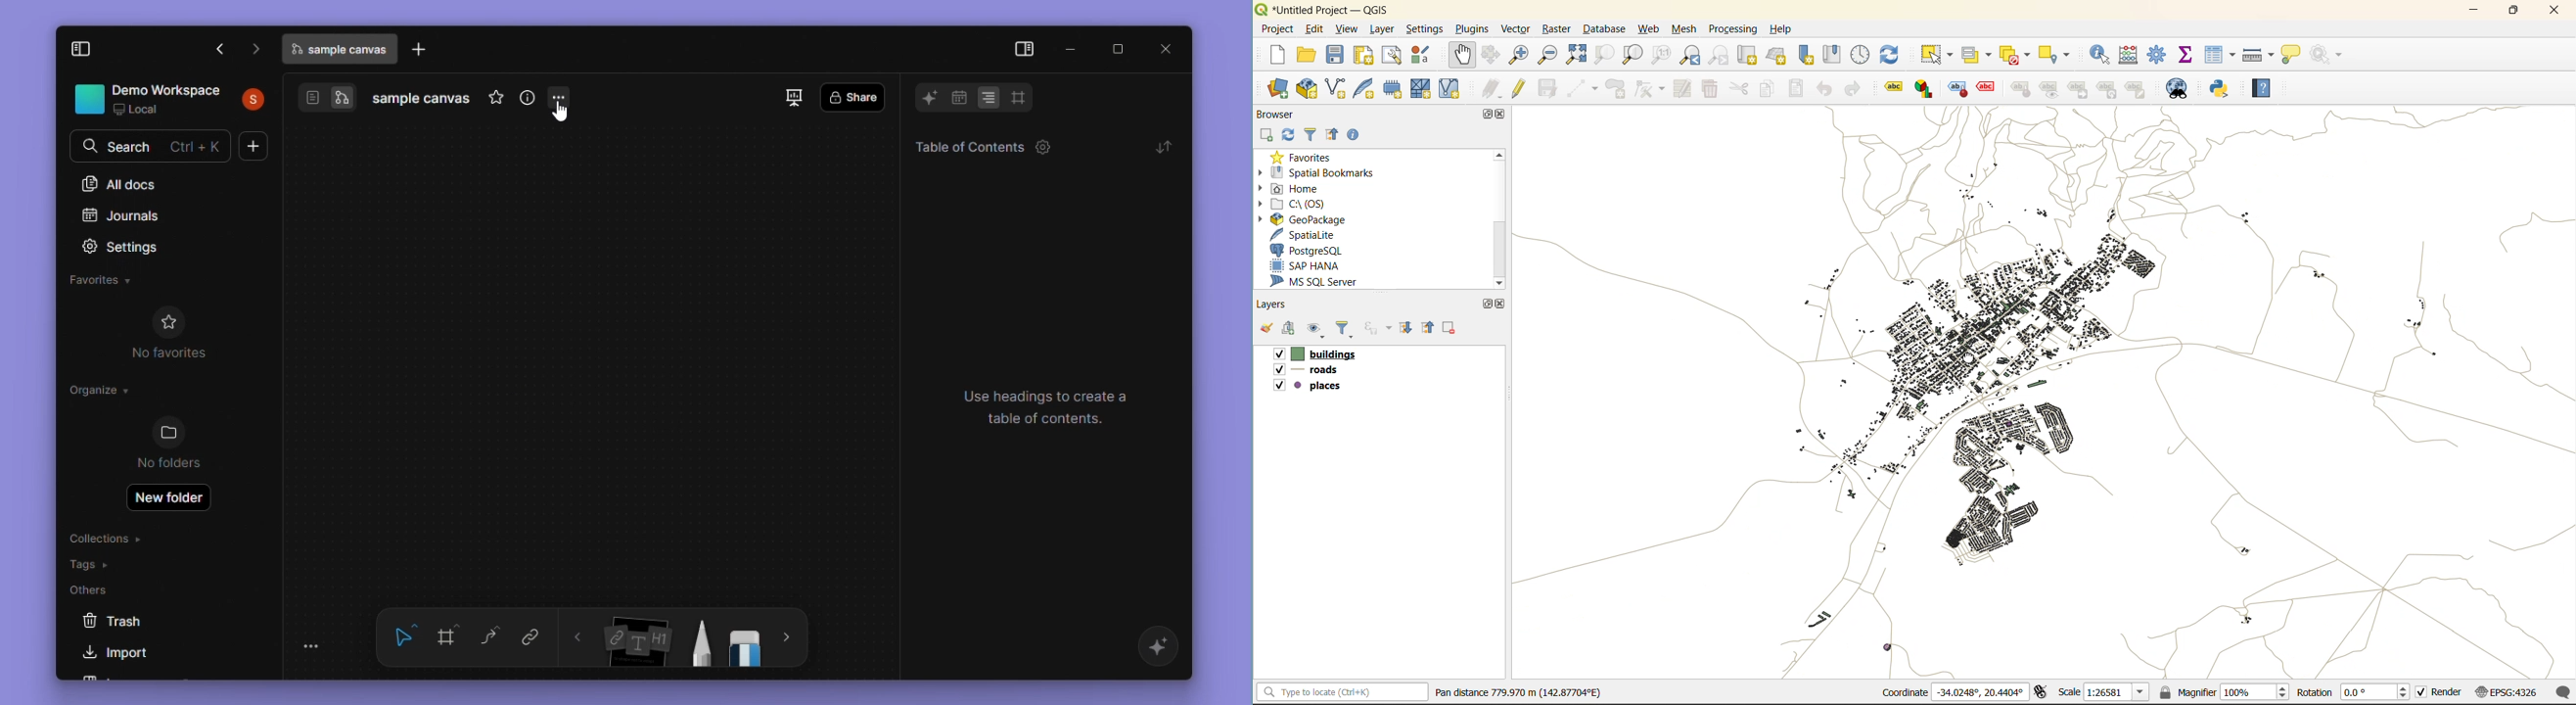  What do you see at coordinates (221, 51) in the screenshot?
I see `previous tab` at bounding box center [221, 51].